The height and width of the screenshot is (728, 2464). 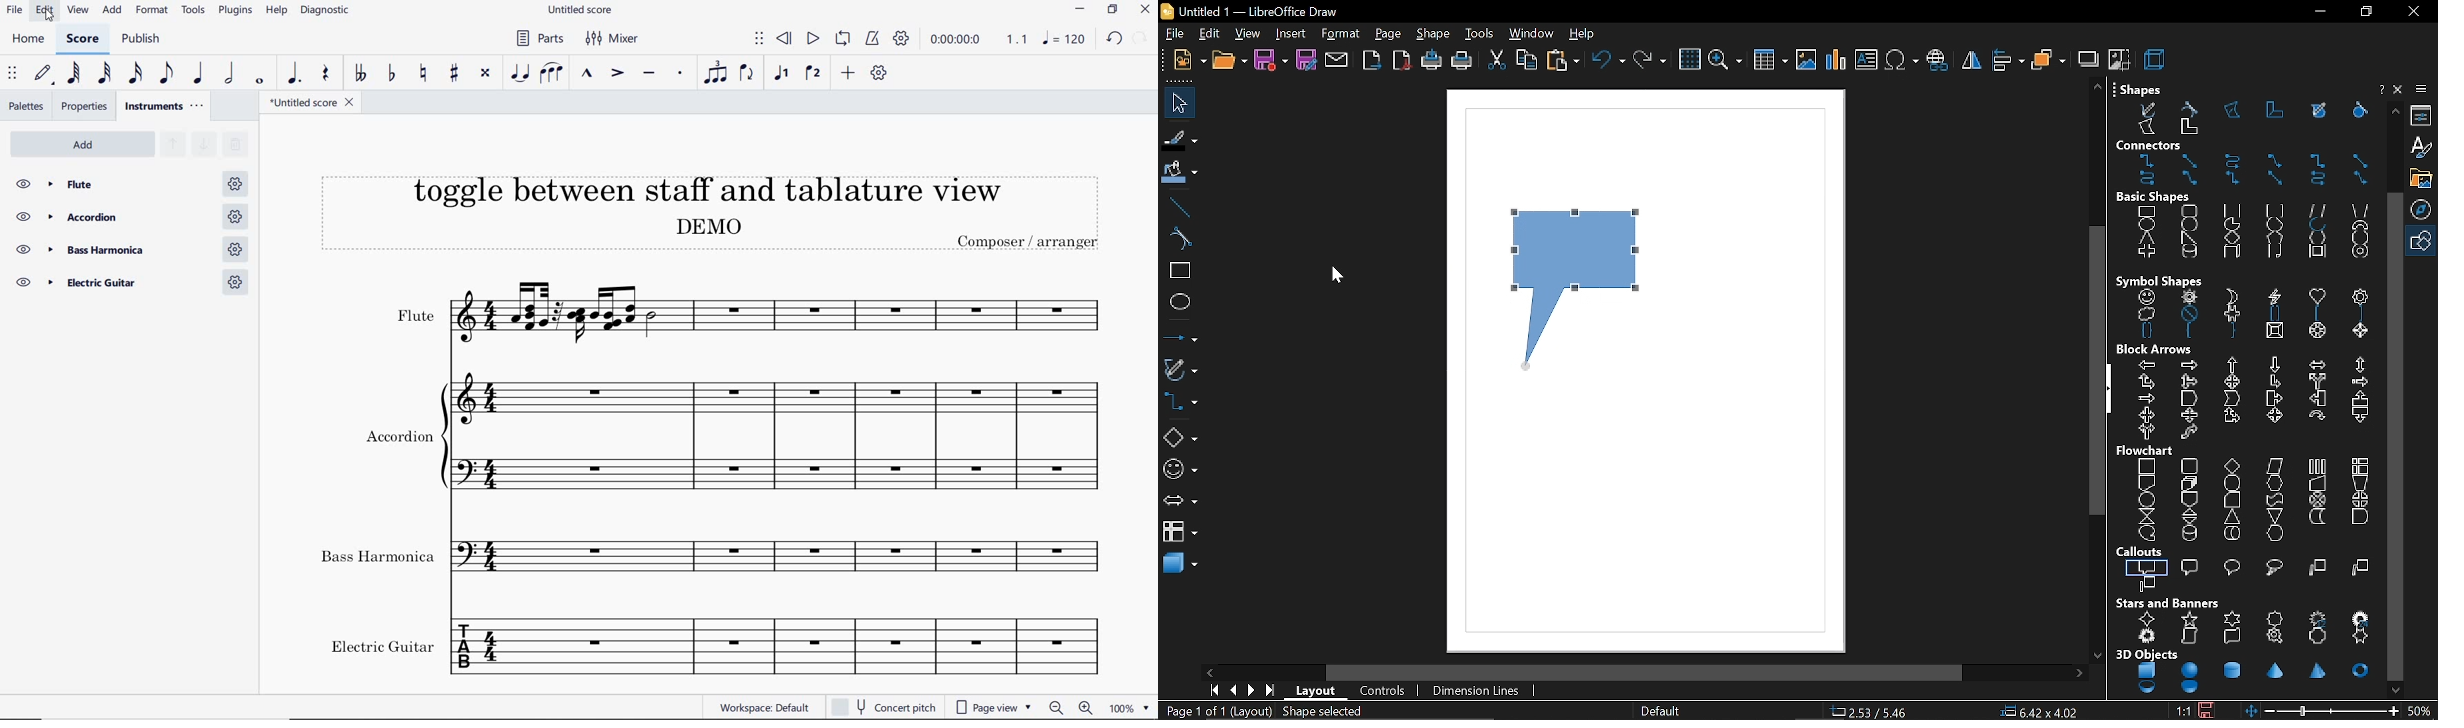 I want to click on 8 point star, so click(x=2275, y=617).